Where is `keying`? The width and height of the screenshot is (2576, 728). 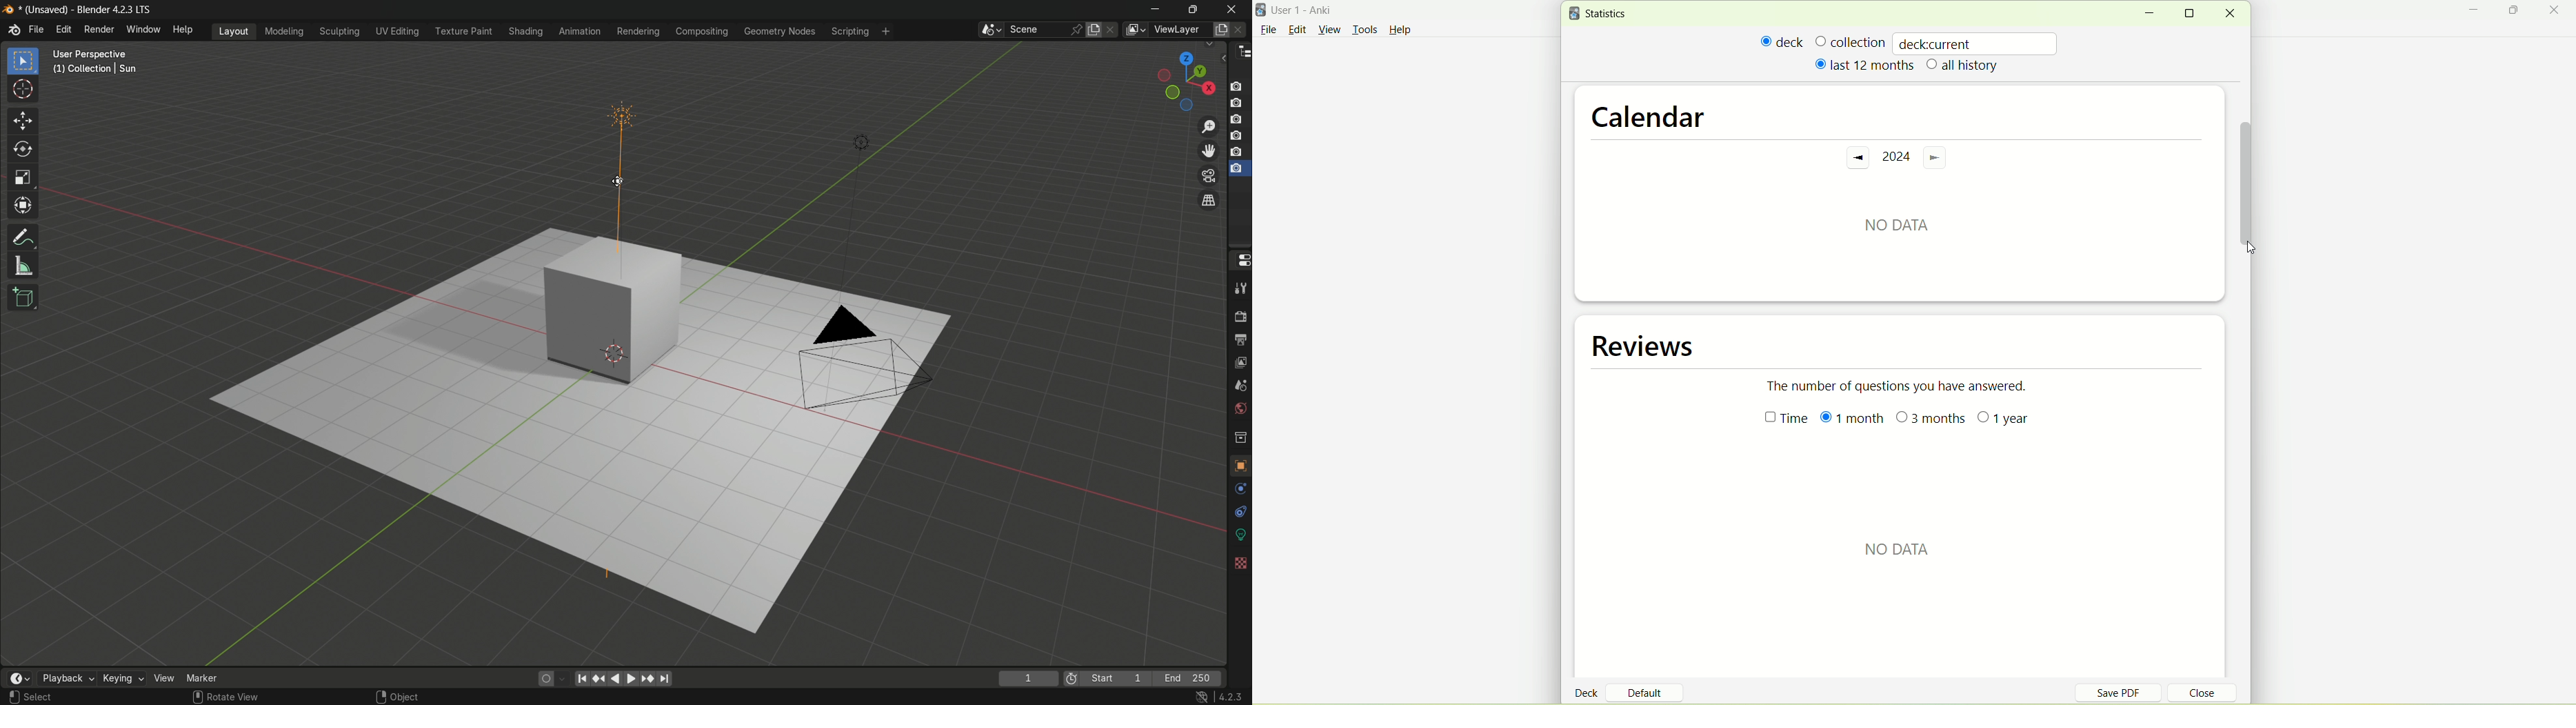 keying is located at coordinates (119, 678).